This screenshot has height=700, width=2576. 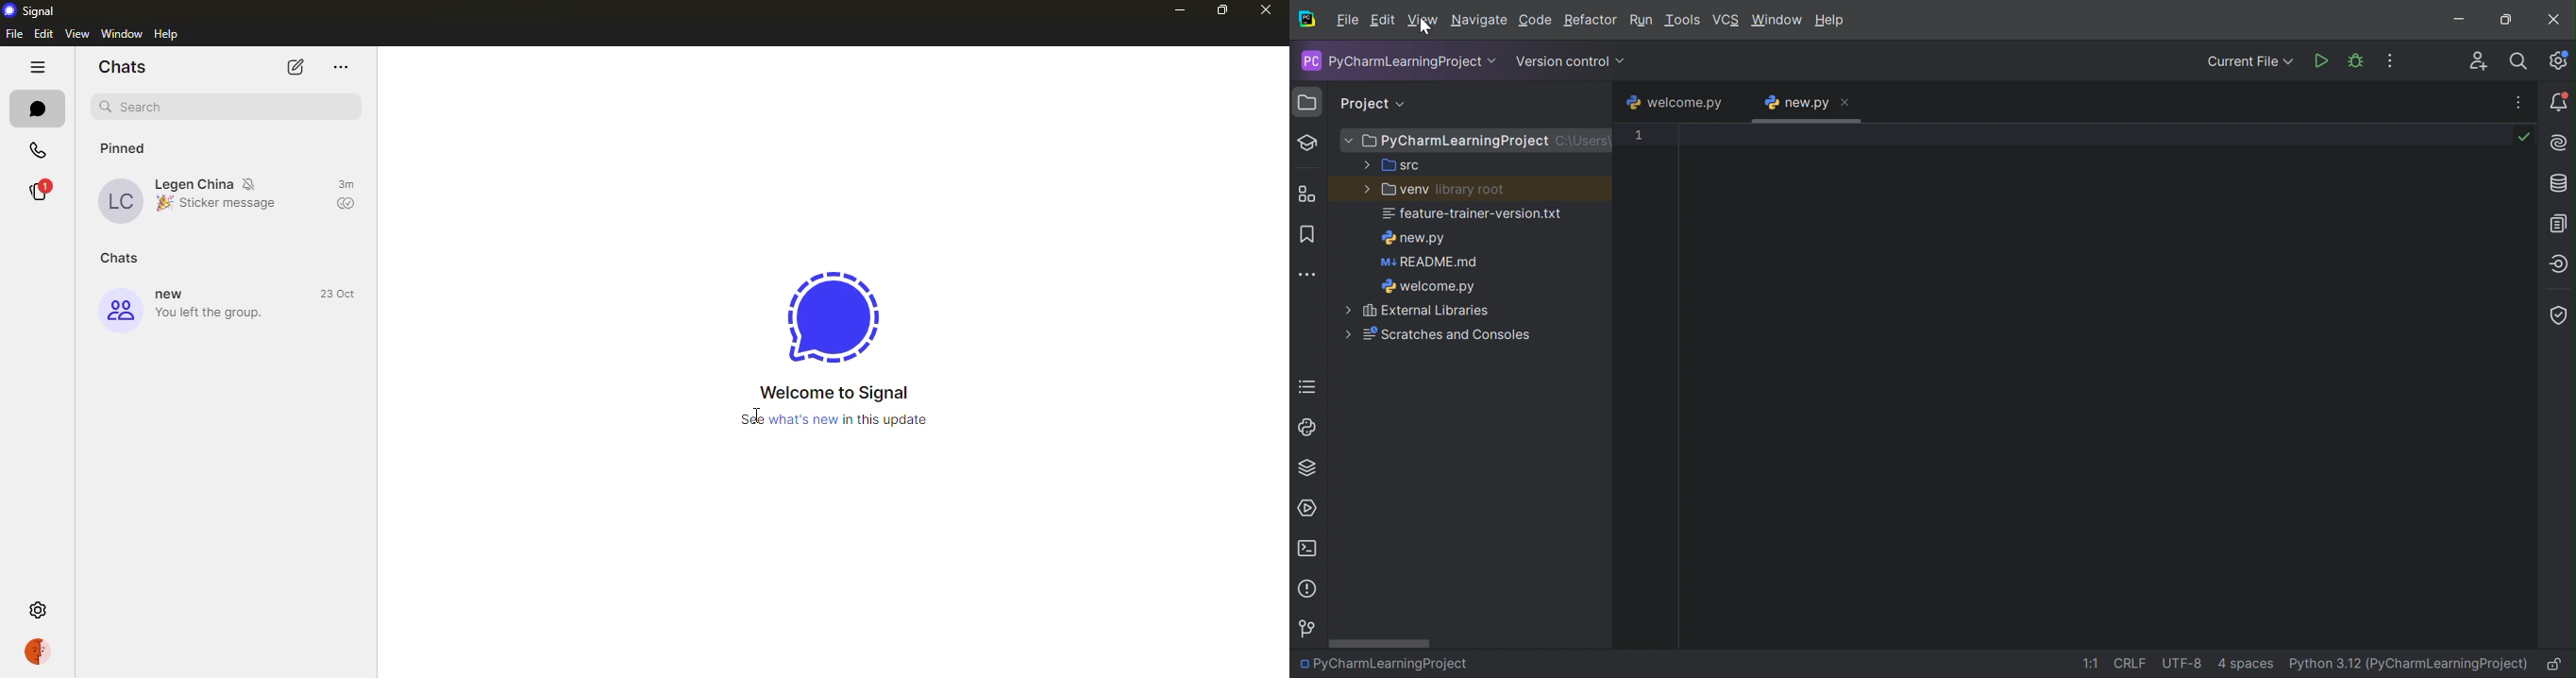 I want to click on help, so click(x=167, y=34).